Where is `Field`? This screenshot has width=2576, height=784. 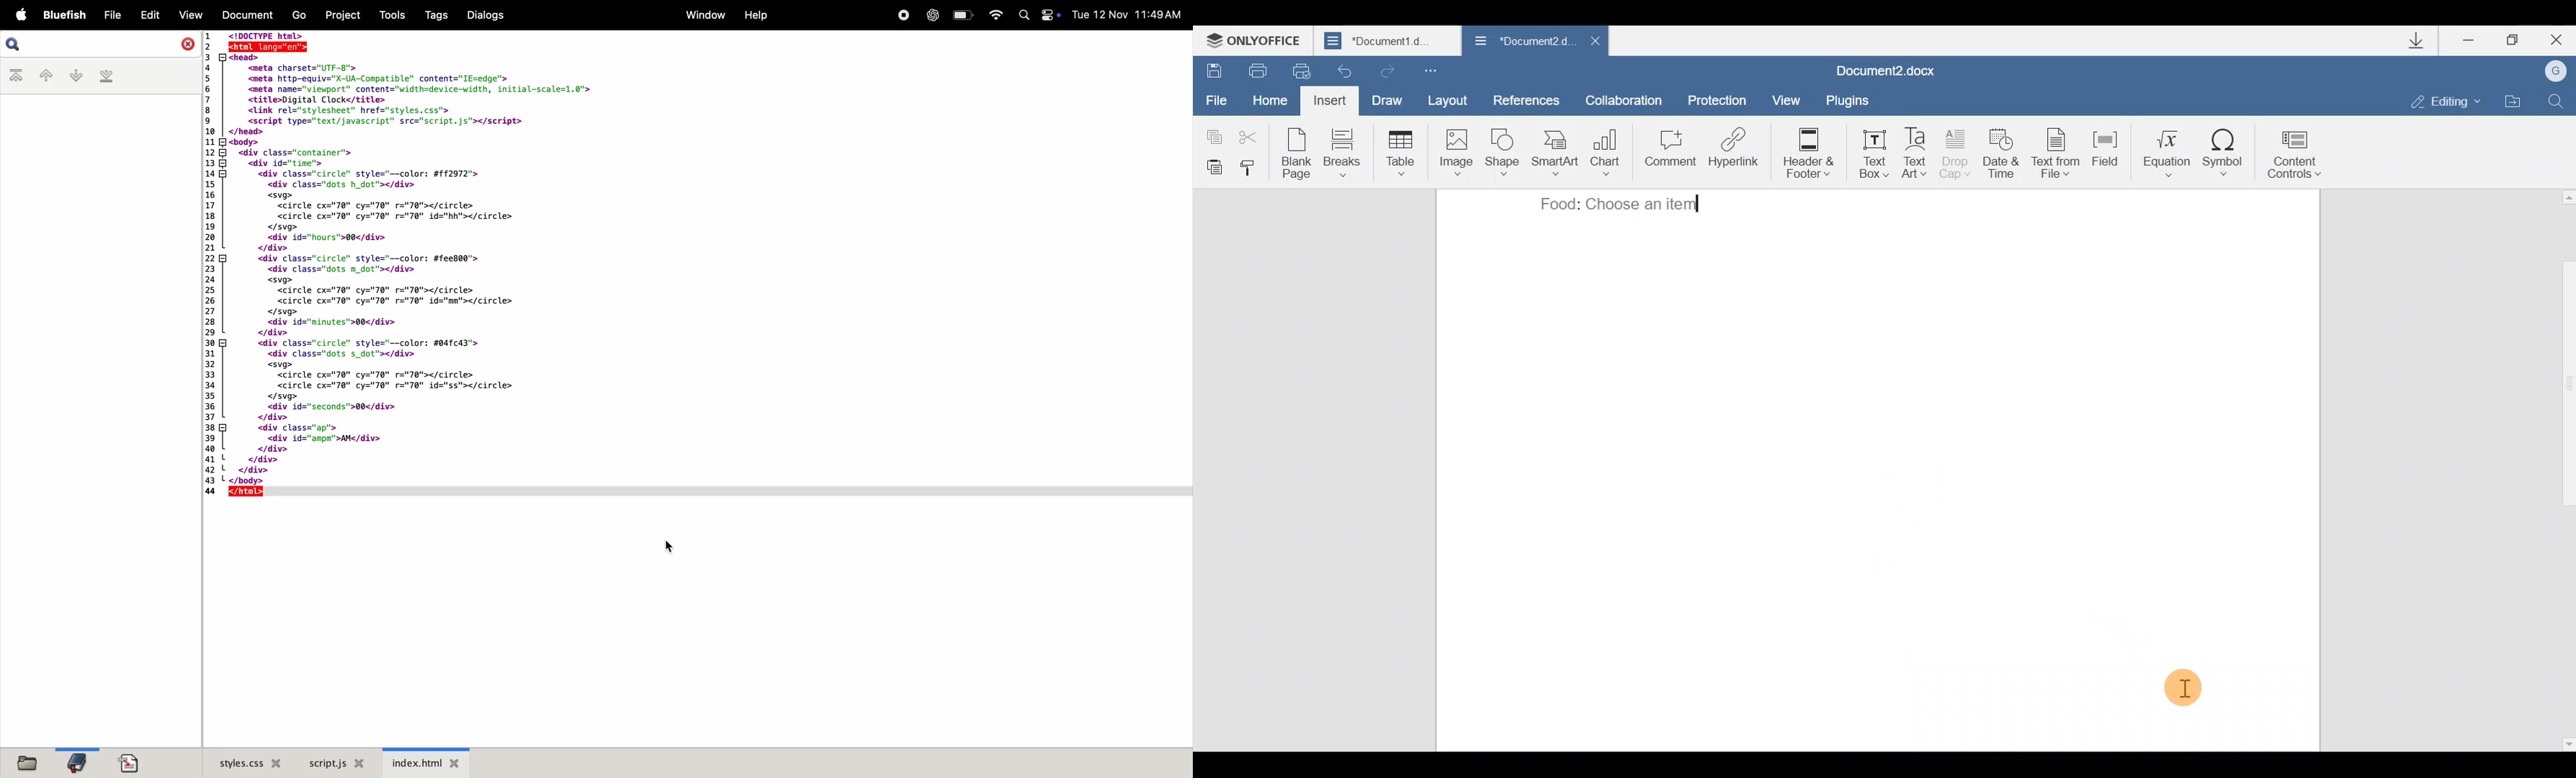
Field is located at coordinates (2101, 153).